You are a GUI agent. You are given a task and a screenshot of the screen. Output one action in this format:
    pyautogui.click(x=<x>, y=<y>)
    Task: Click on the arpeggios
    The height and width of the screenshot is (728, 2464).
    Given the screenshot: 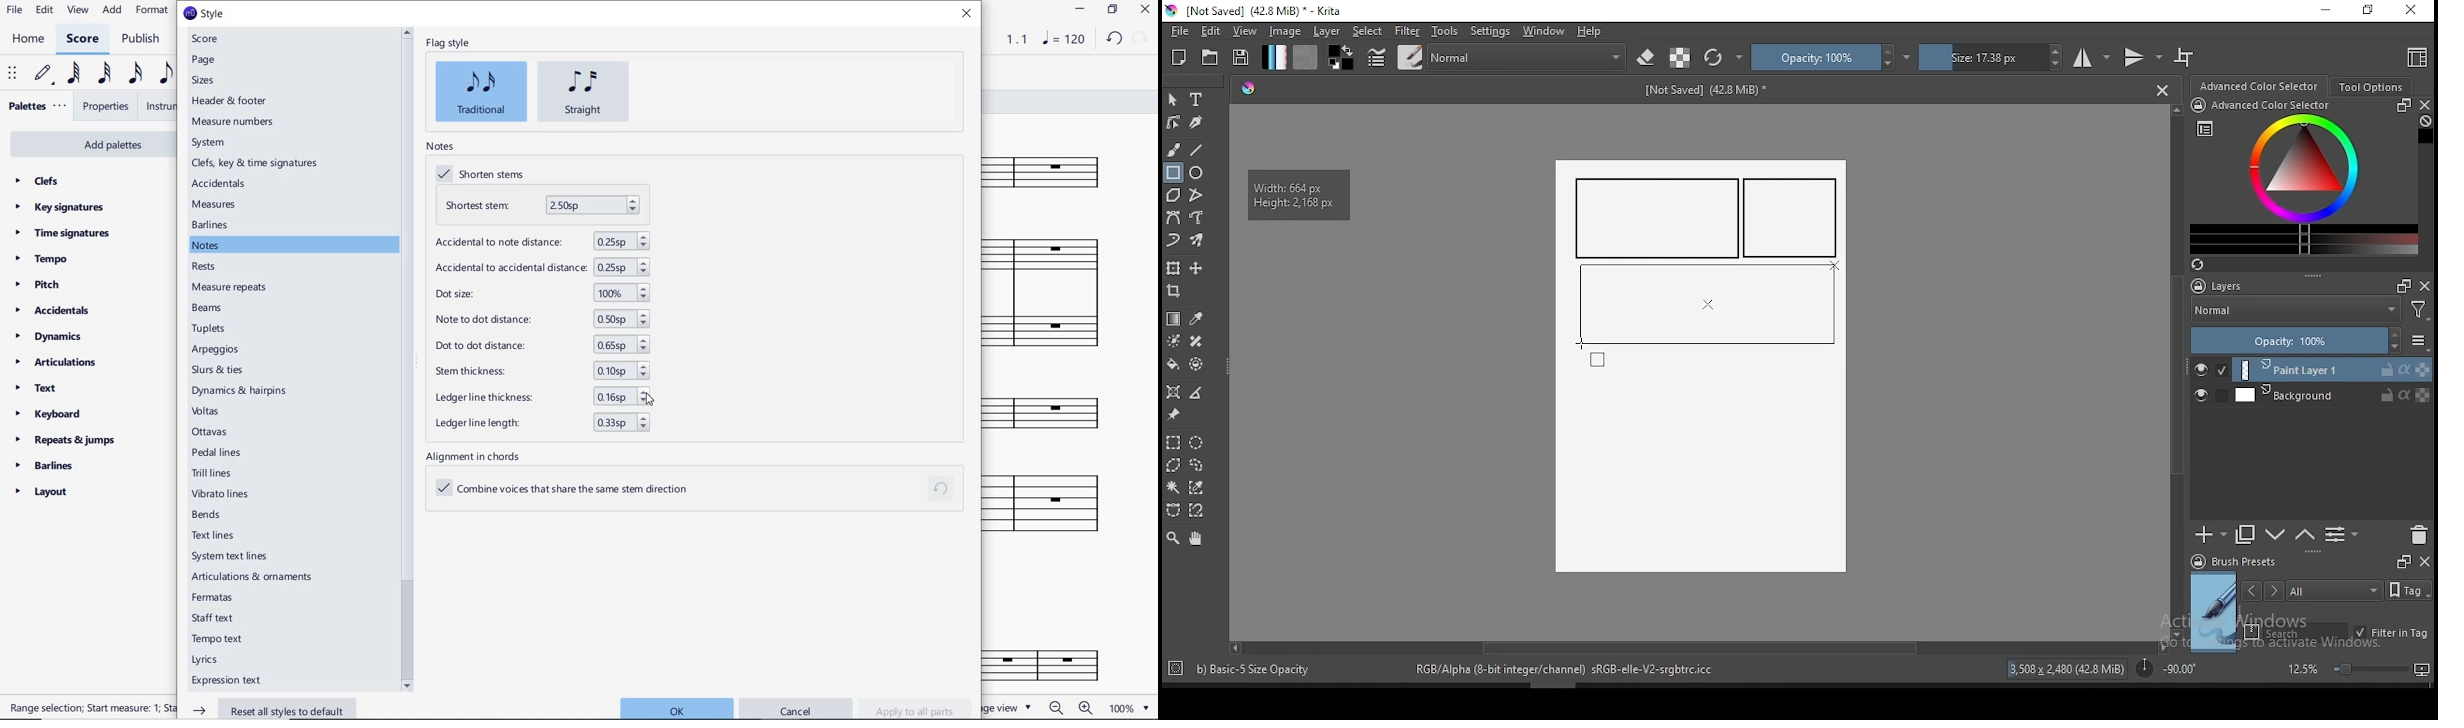 What is the action you would take?
    pyautogui.click(x=239, y=350)
    